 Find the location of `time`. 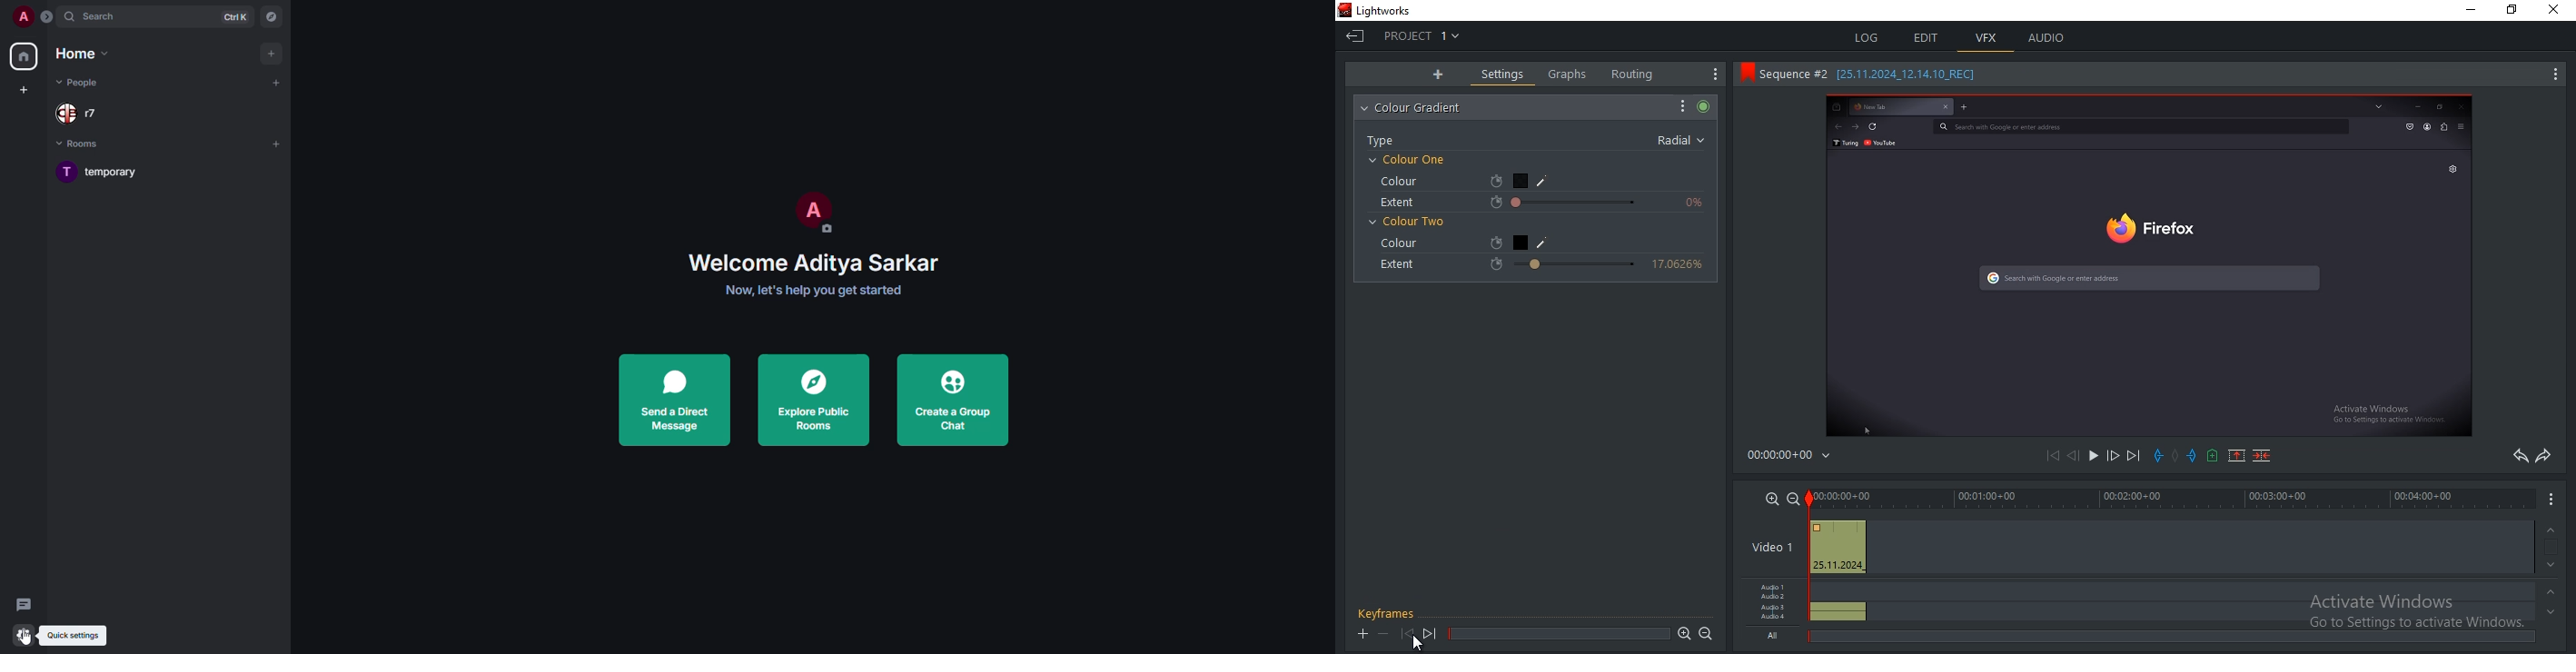

time is located at coordinates (1796, 455).